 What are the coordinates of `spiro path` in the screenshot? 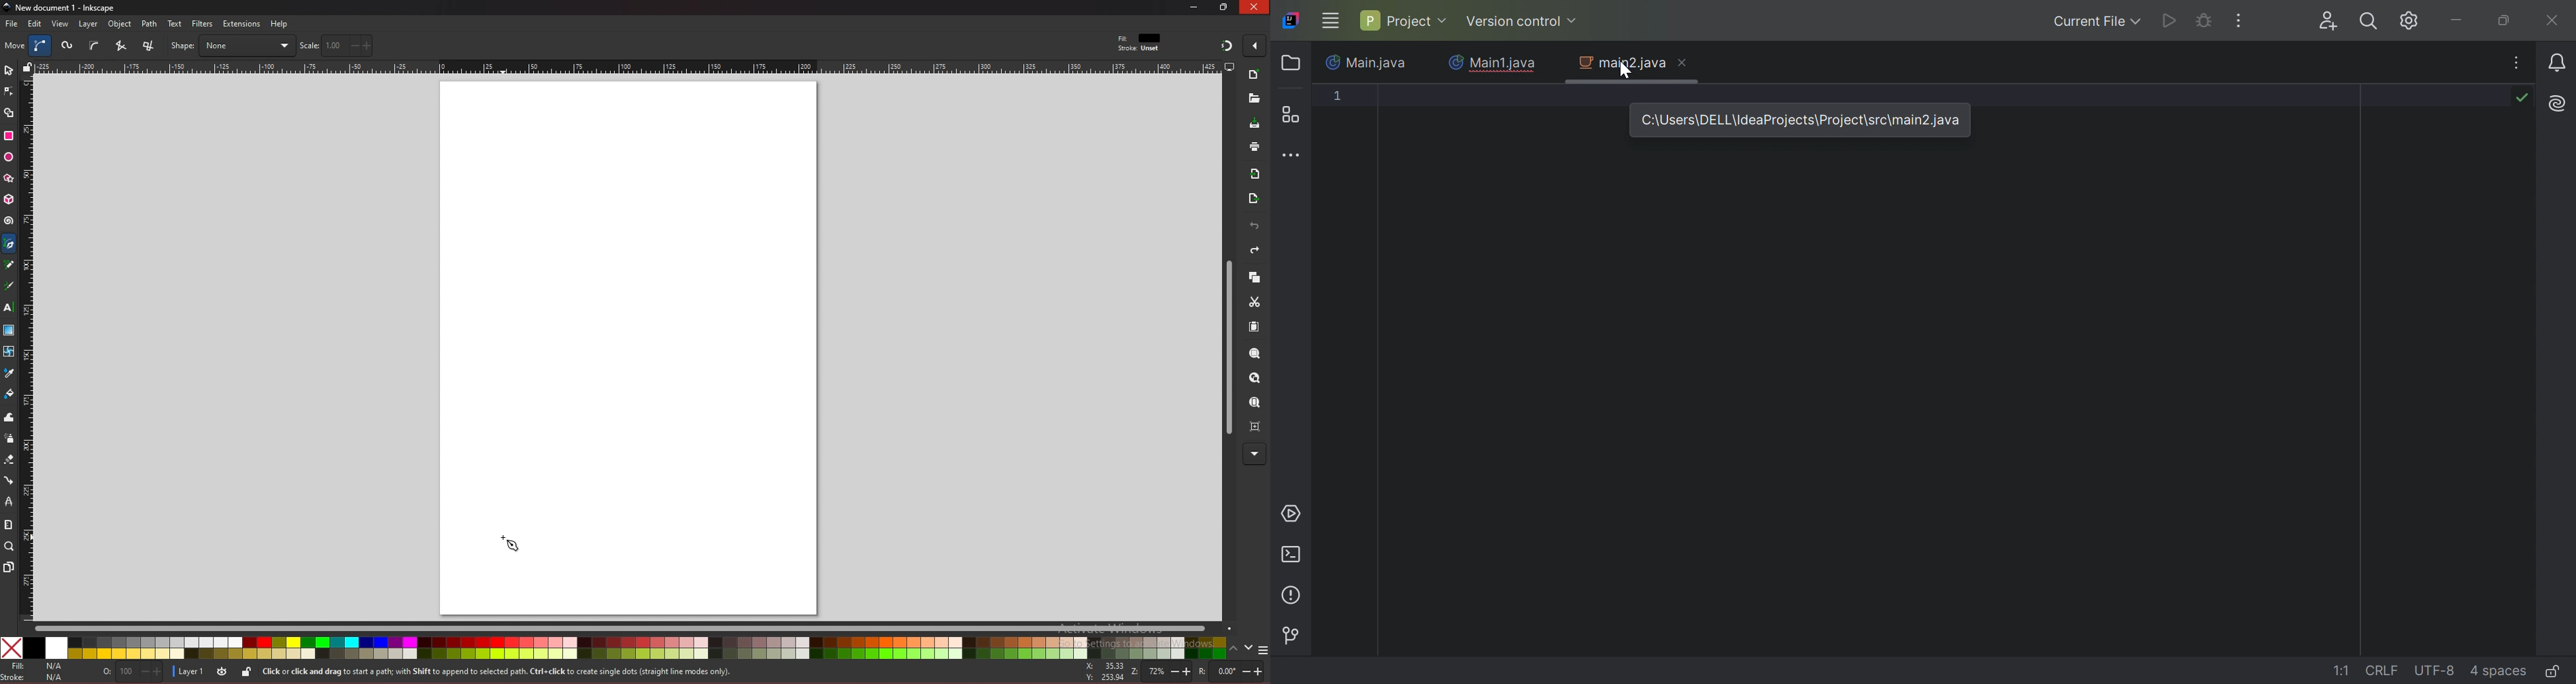 It's located at (68, 46).